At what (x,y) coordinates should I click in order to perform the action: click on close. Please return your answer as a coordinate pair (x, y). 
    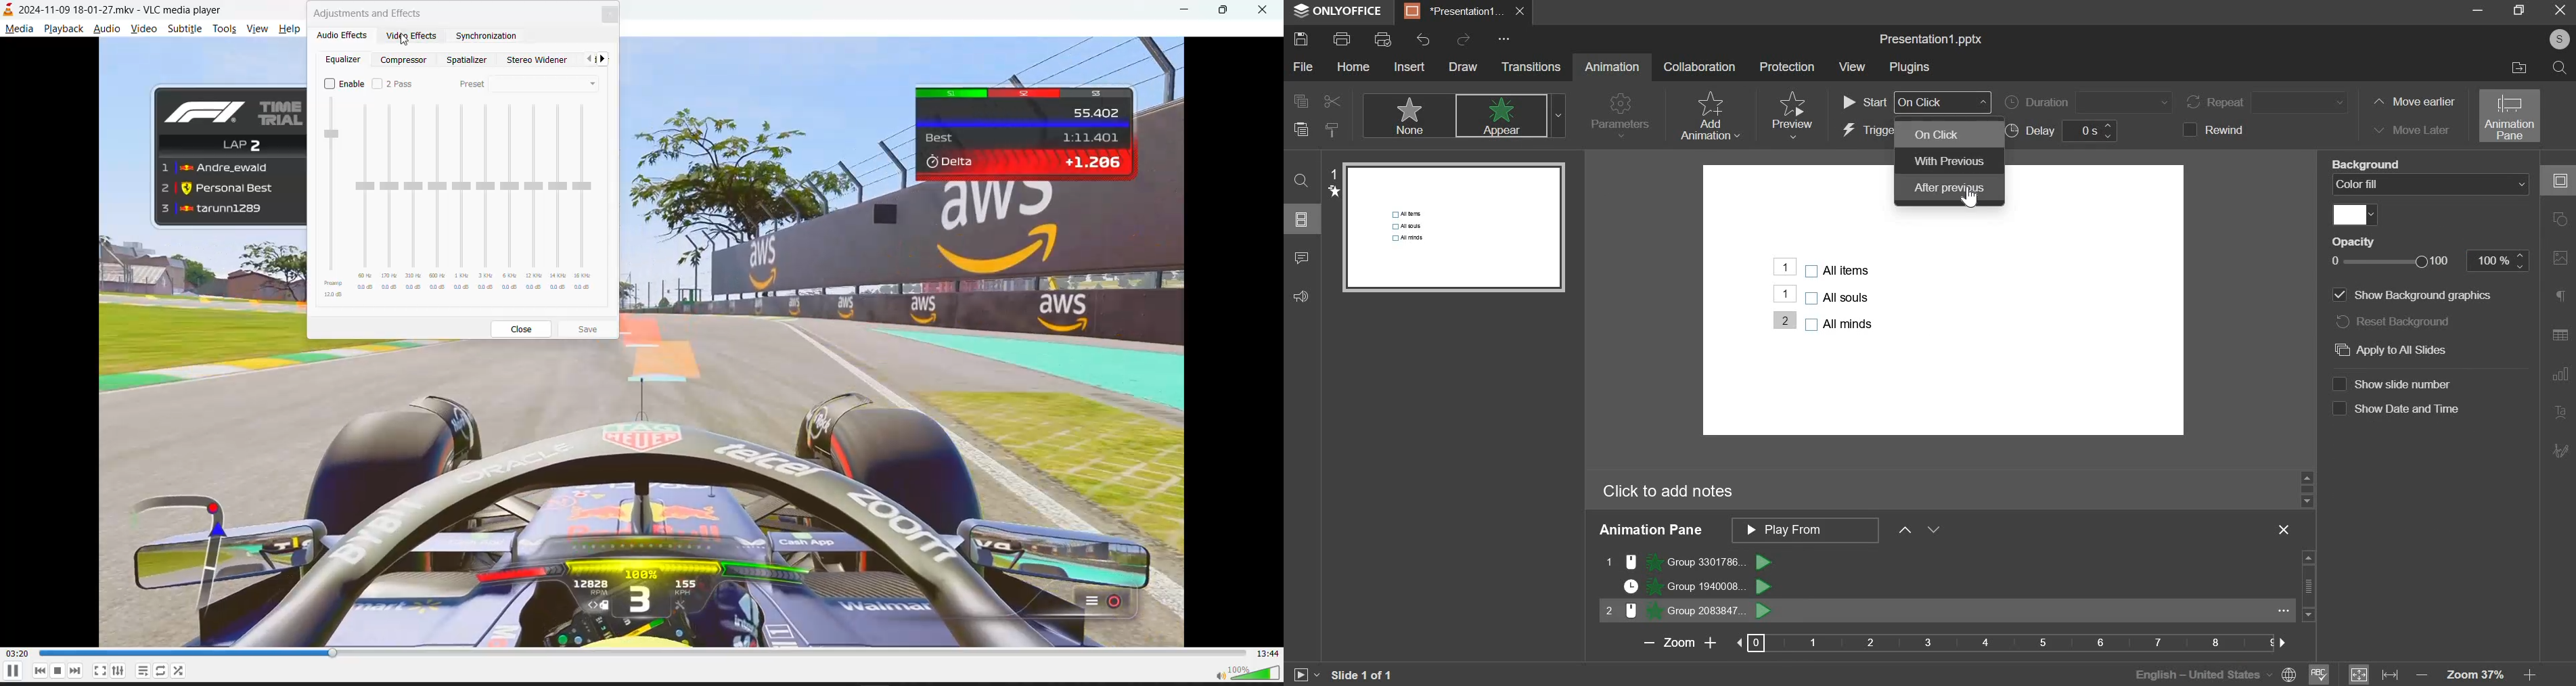
    Looking at the image, I should click on (611, 15).